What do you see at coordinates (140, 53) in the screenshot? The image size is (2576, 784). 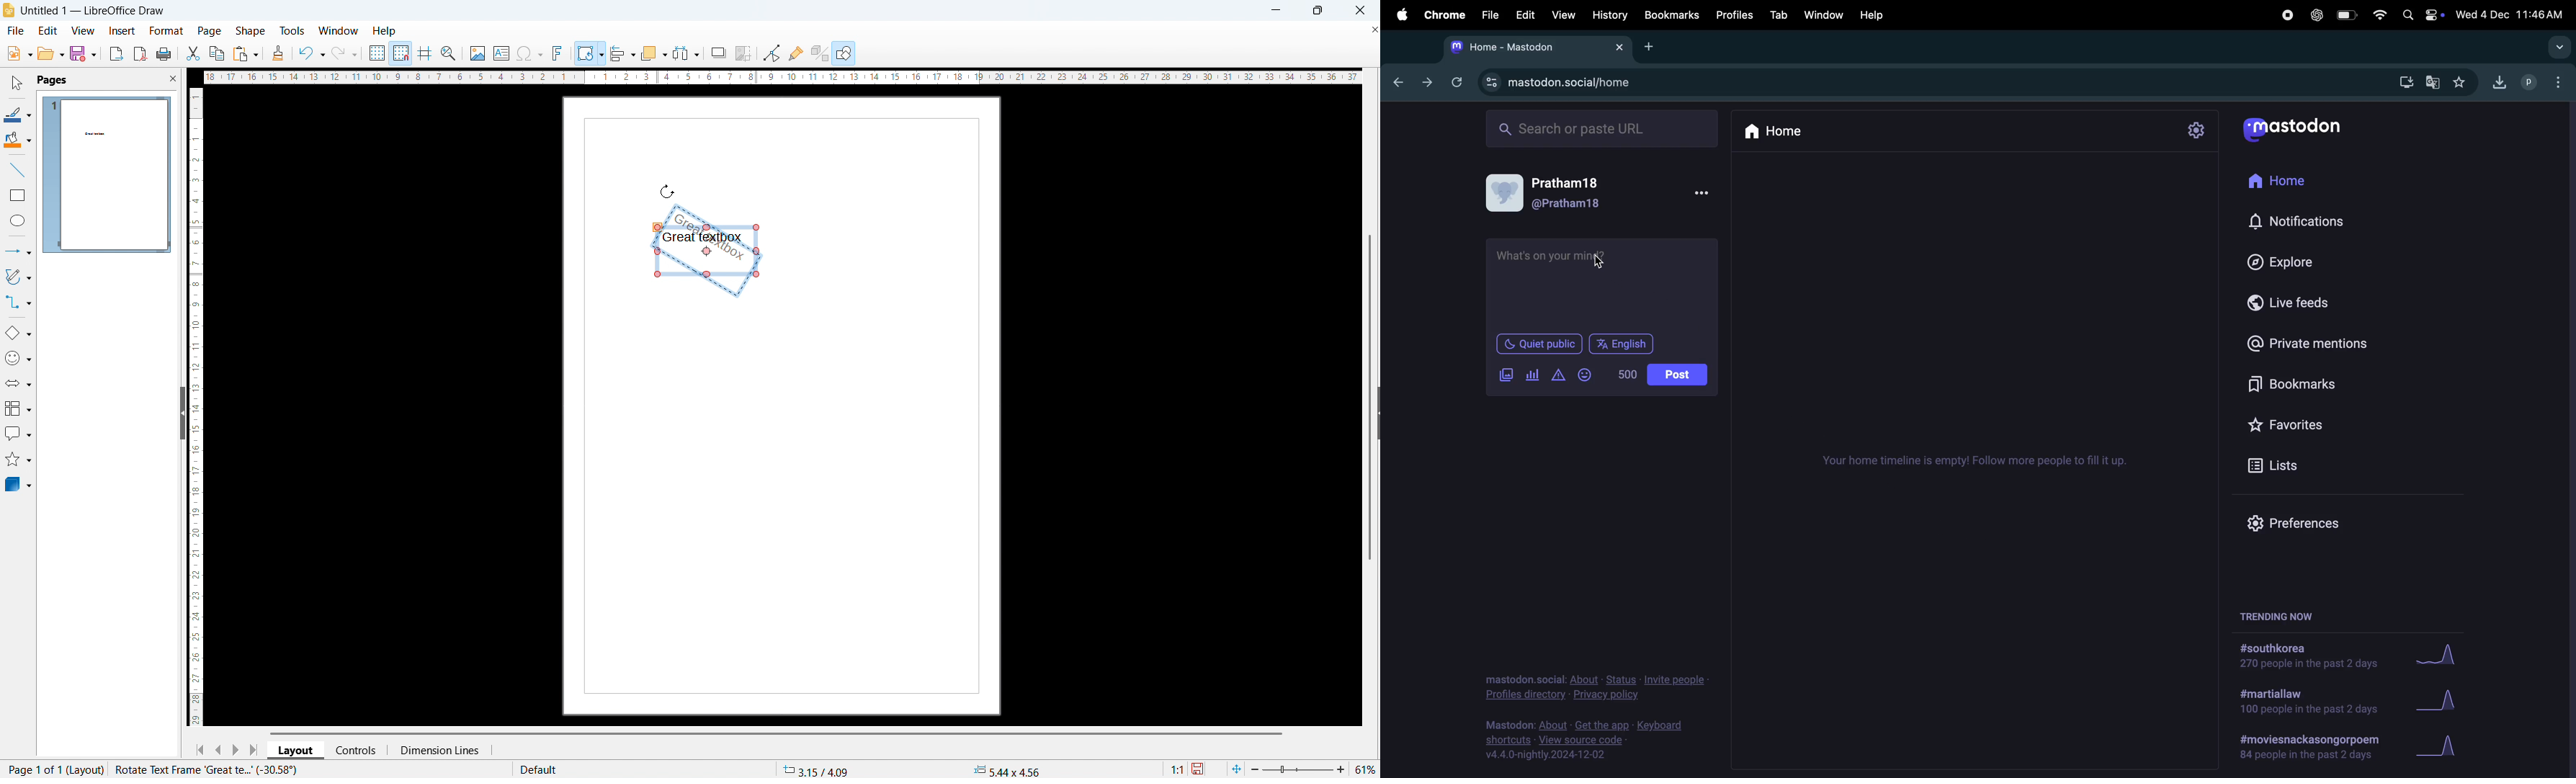 I see `export as pdf` at bounding box center [140, 53].